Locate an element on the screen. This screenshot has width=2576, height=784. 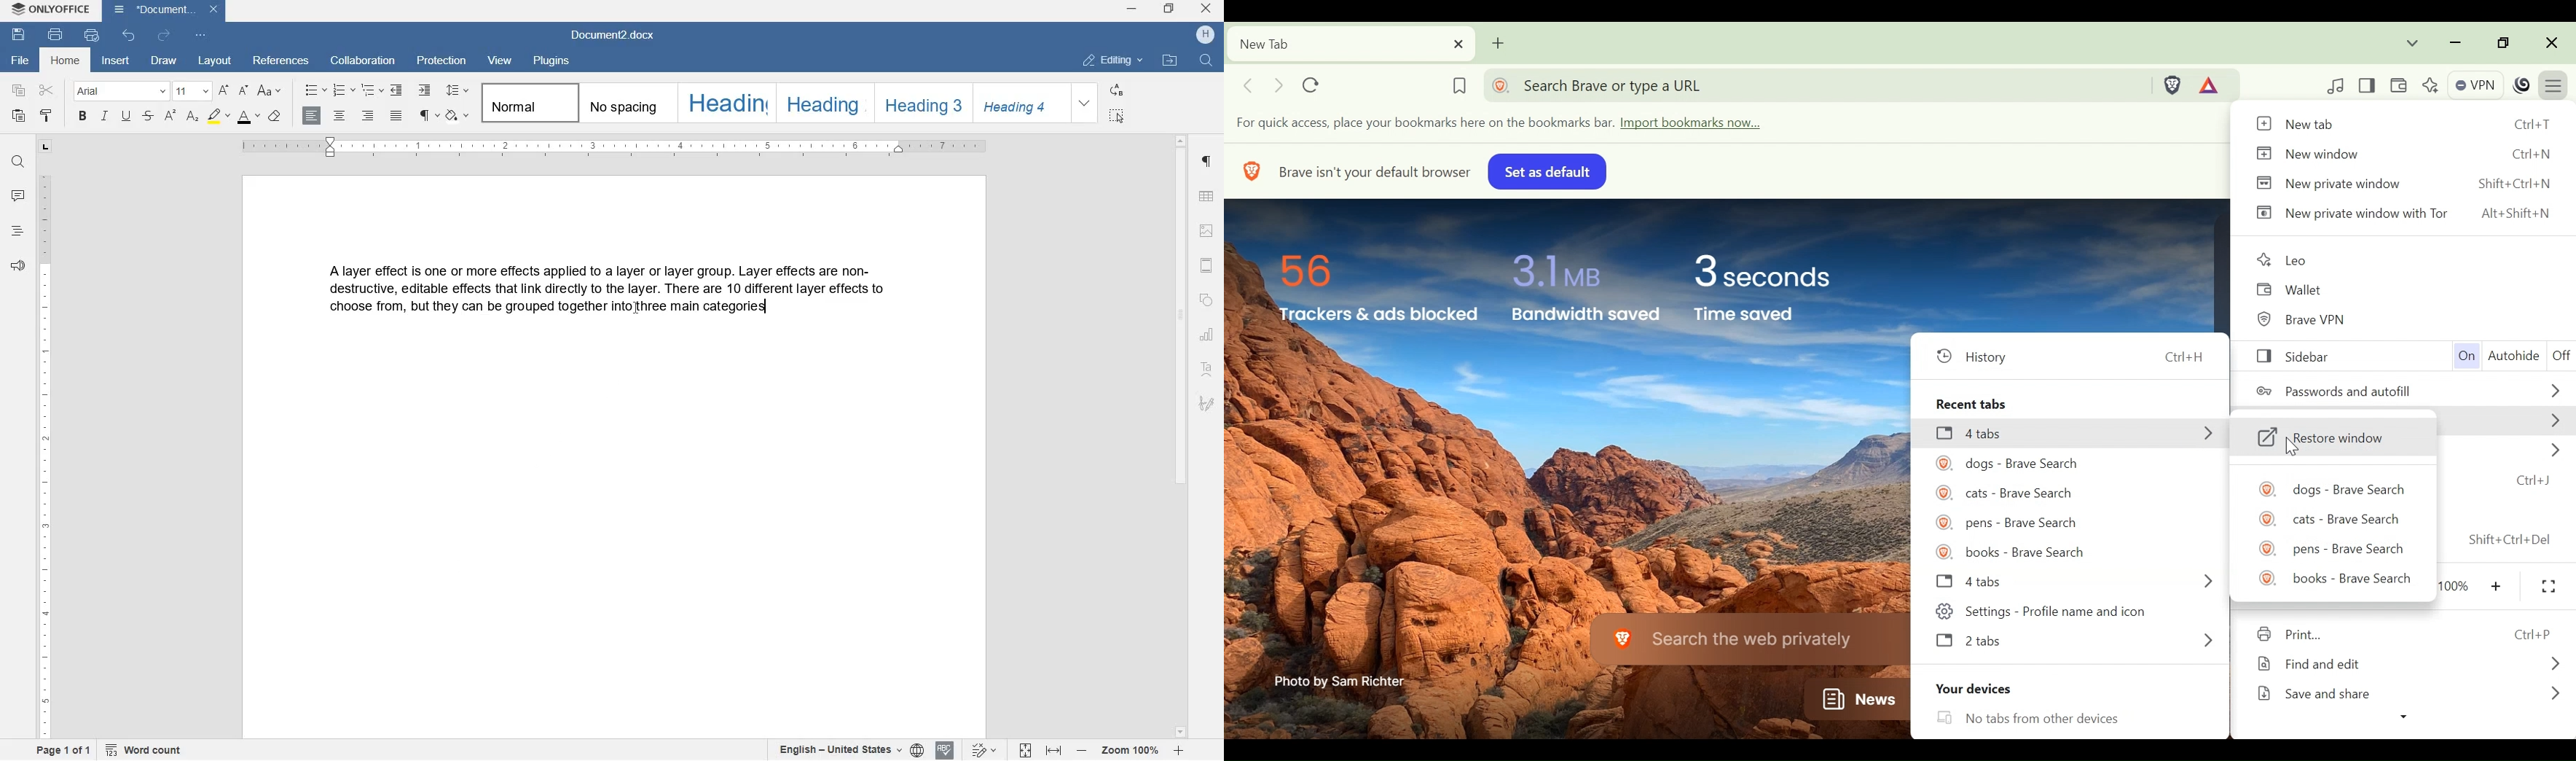
scrollbar is located at coordinates (1181, 435).